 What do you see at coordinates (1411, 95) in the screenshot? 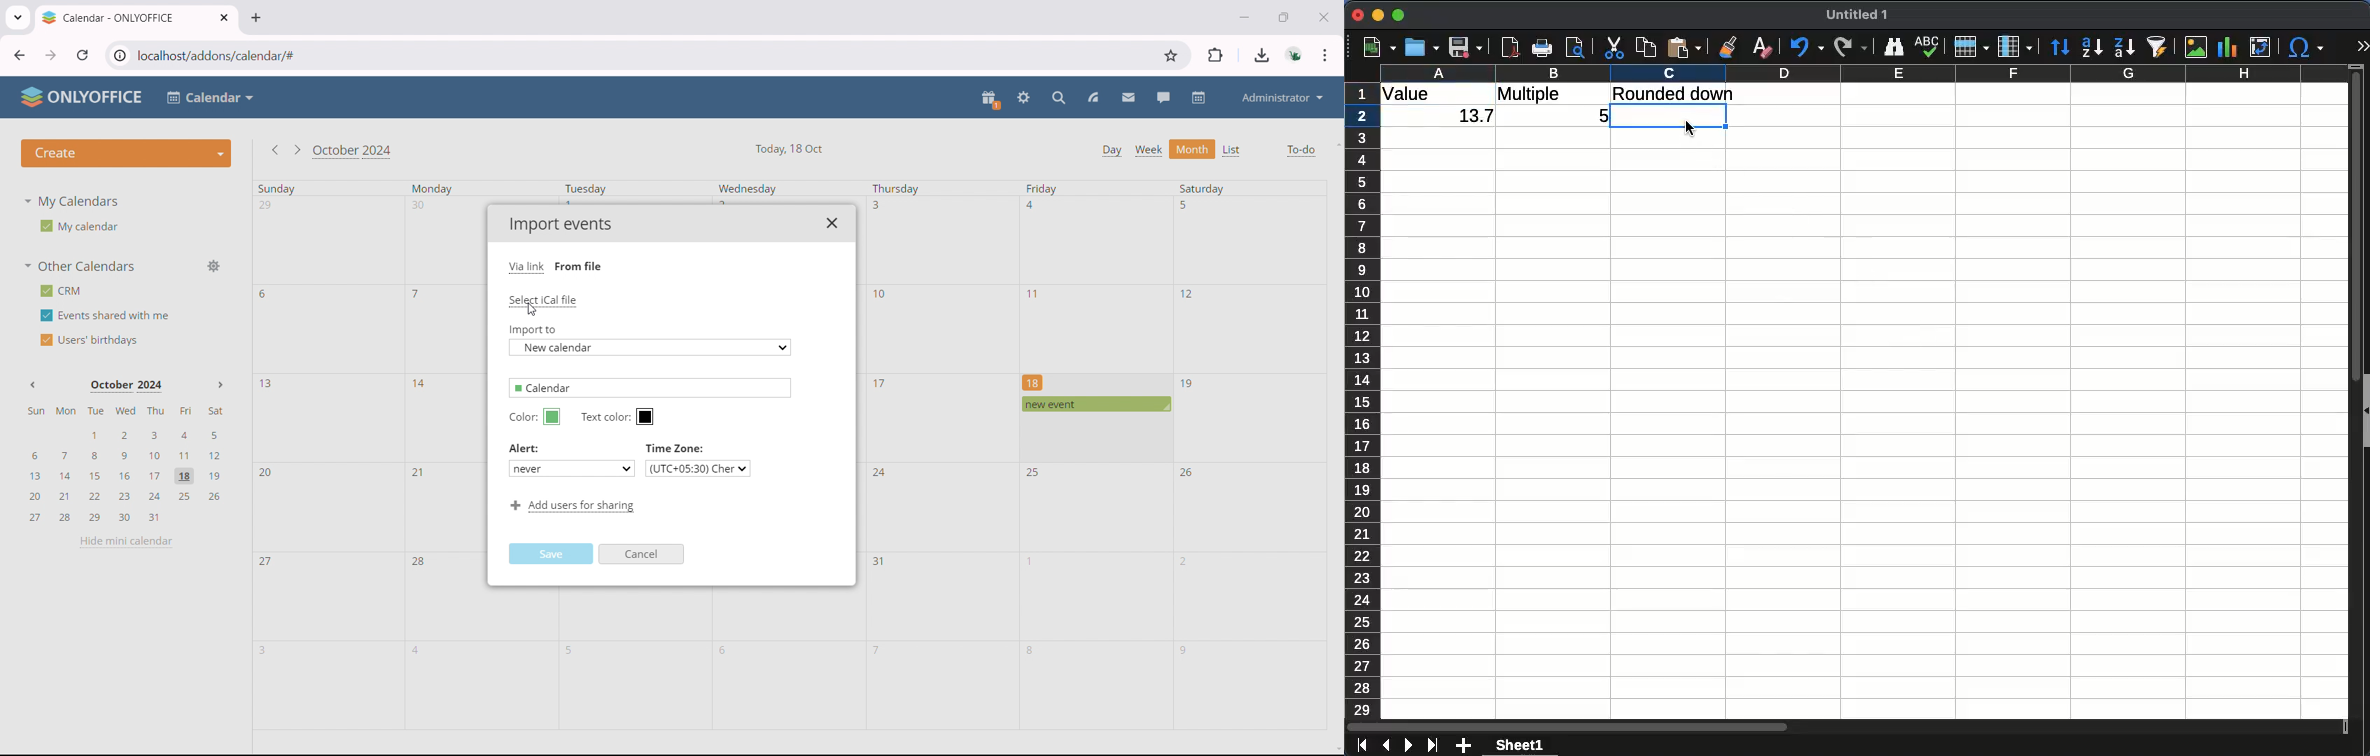
I see `value` at bounding box center [1411, 95].